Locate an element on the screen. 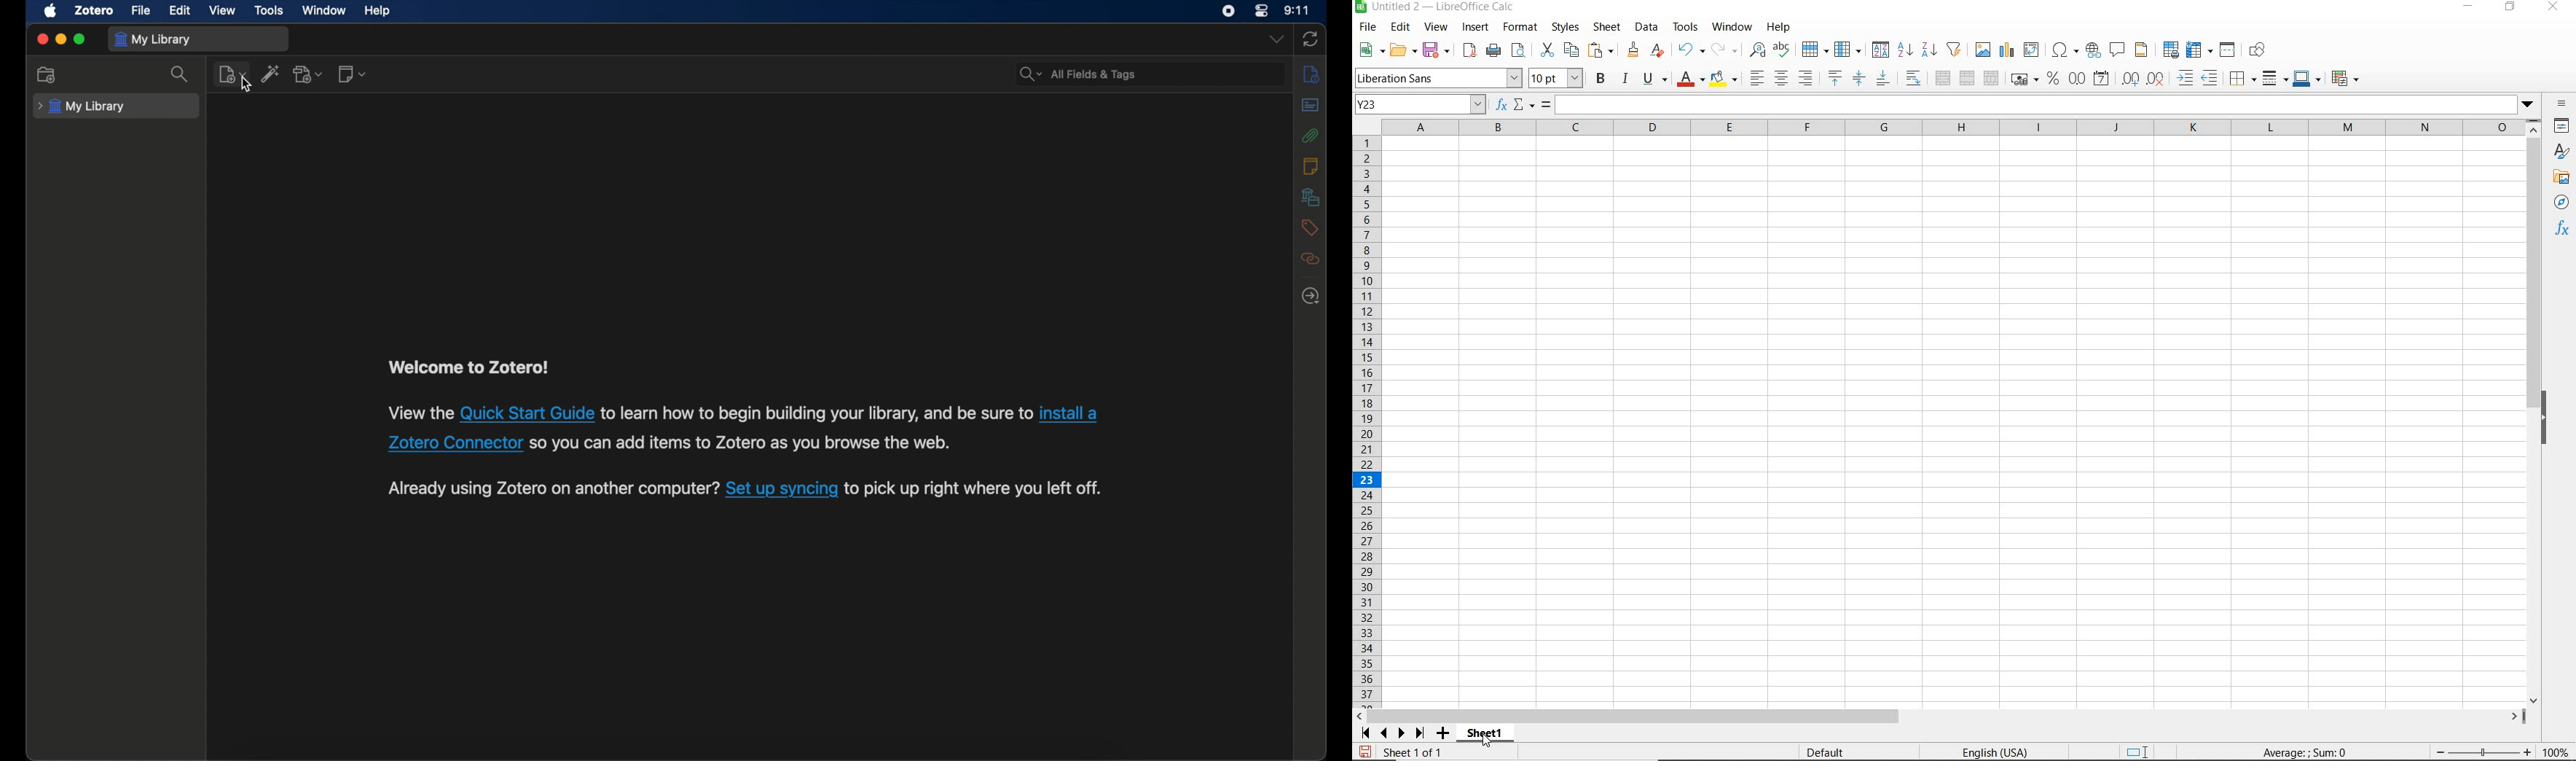 The width and height of the screenshot is (2576, 784). MINIMIZE is located at coordinates (2470, 7).